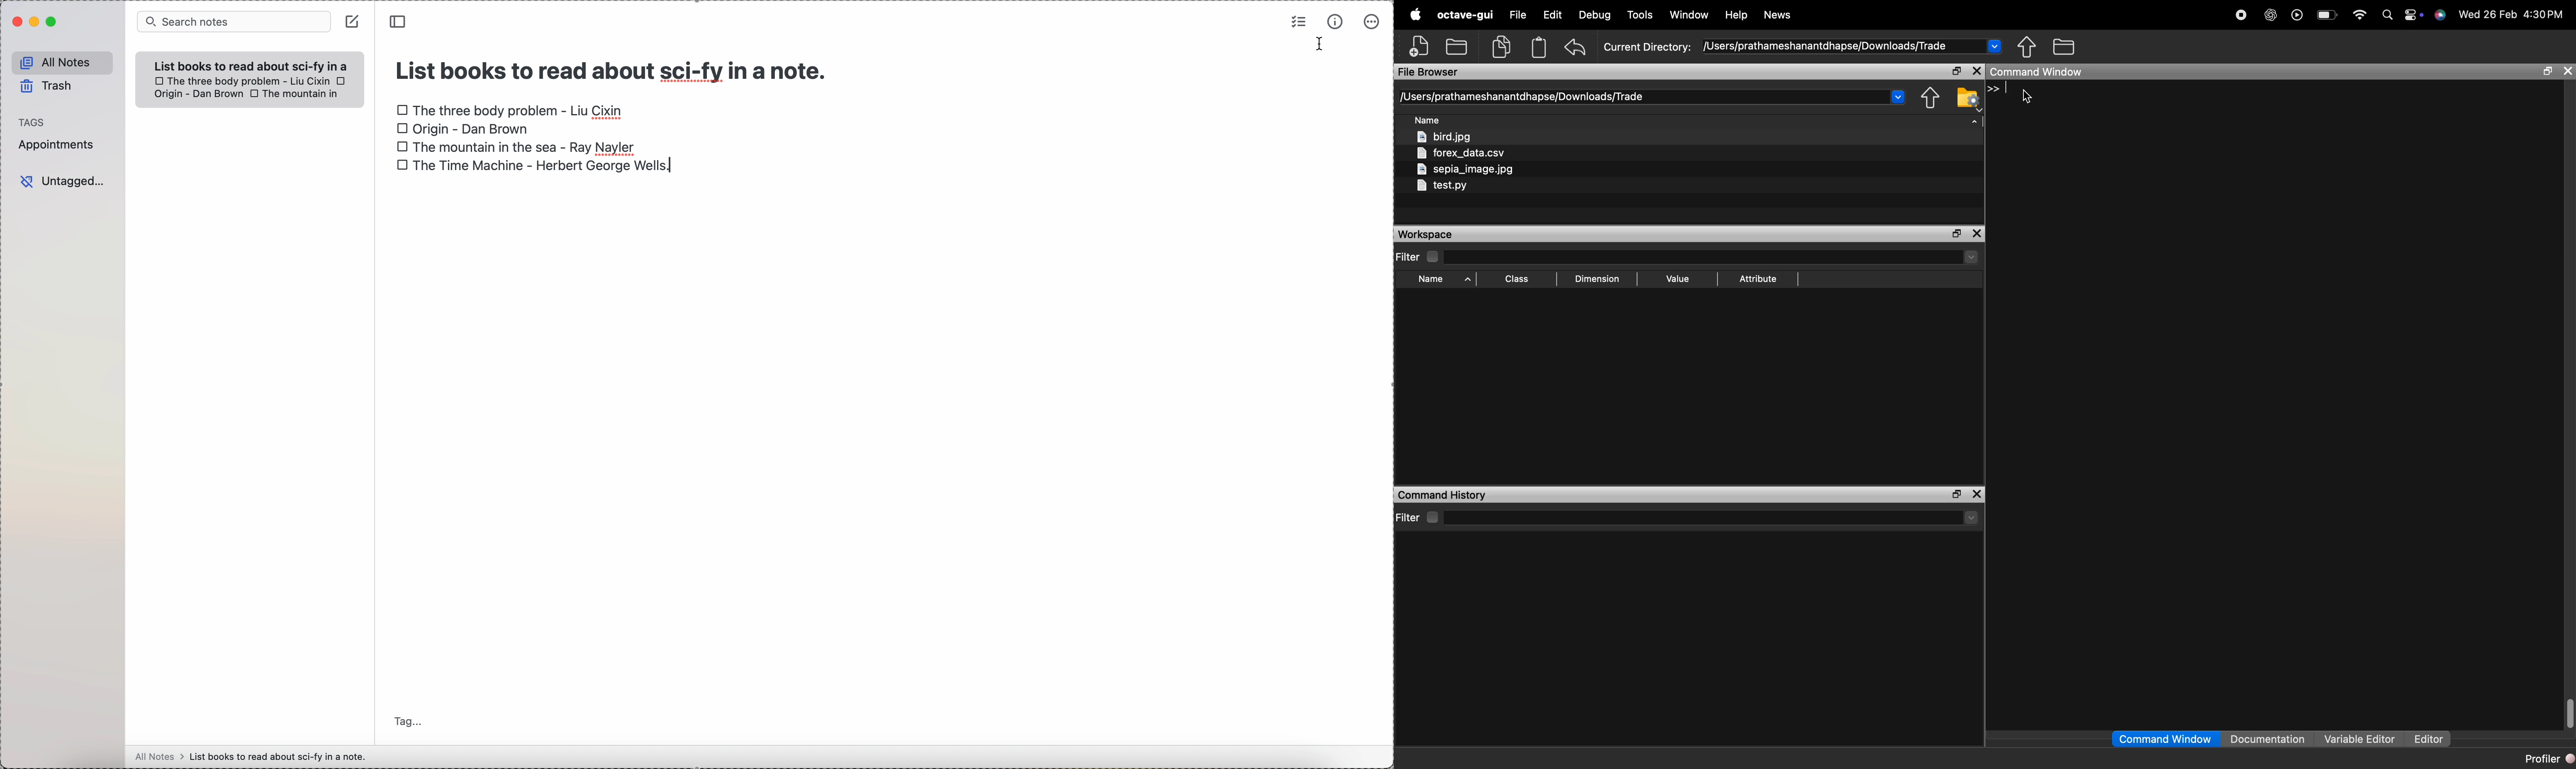 This screenshot has width=2576, height=784. Describe the element at coordinates (1517, 14) in the screenshot. I see `file` at that location.